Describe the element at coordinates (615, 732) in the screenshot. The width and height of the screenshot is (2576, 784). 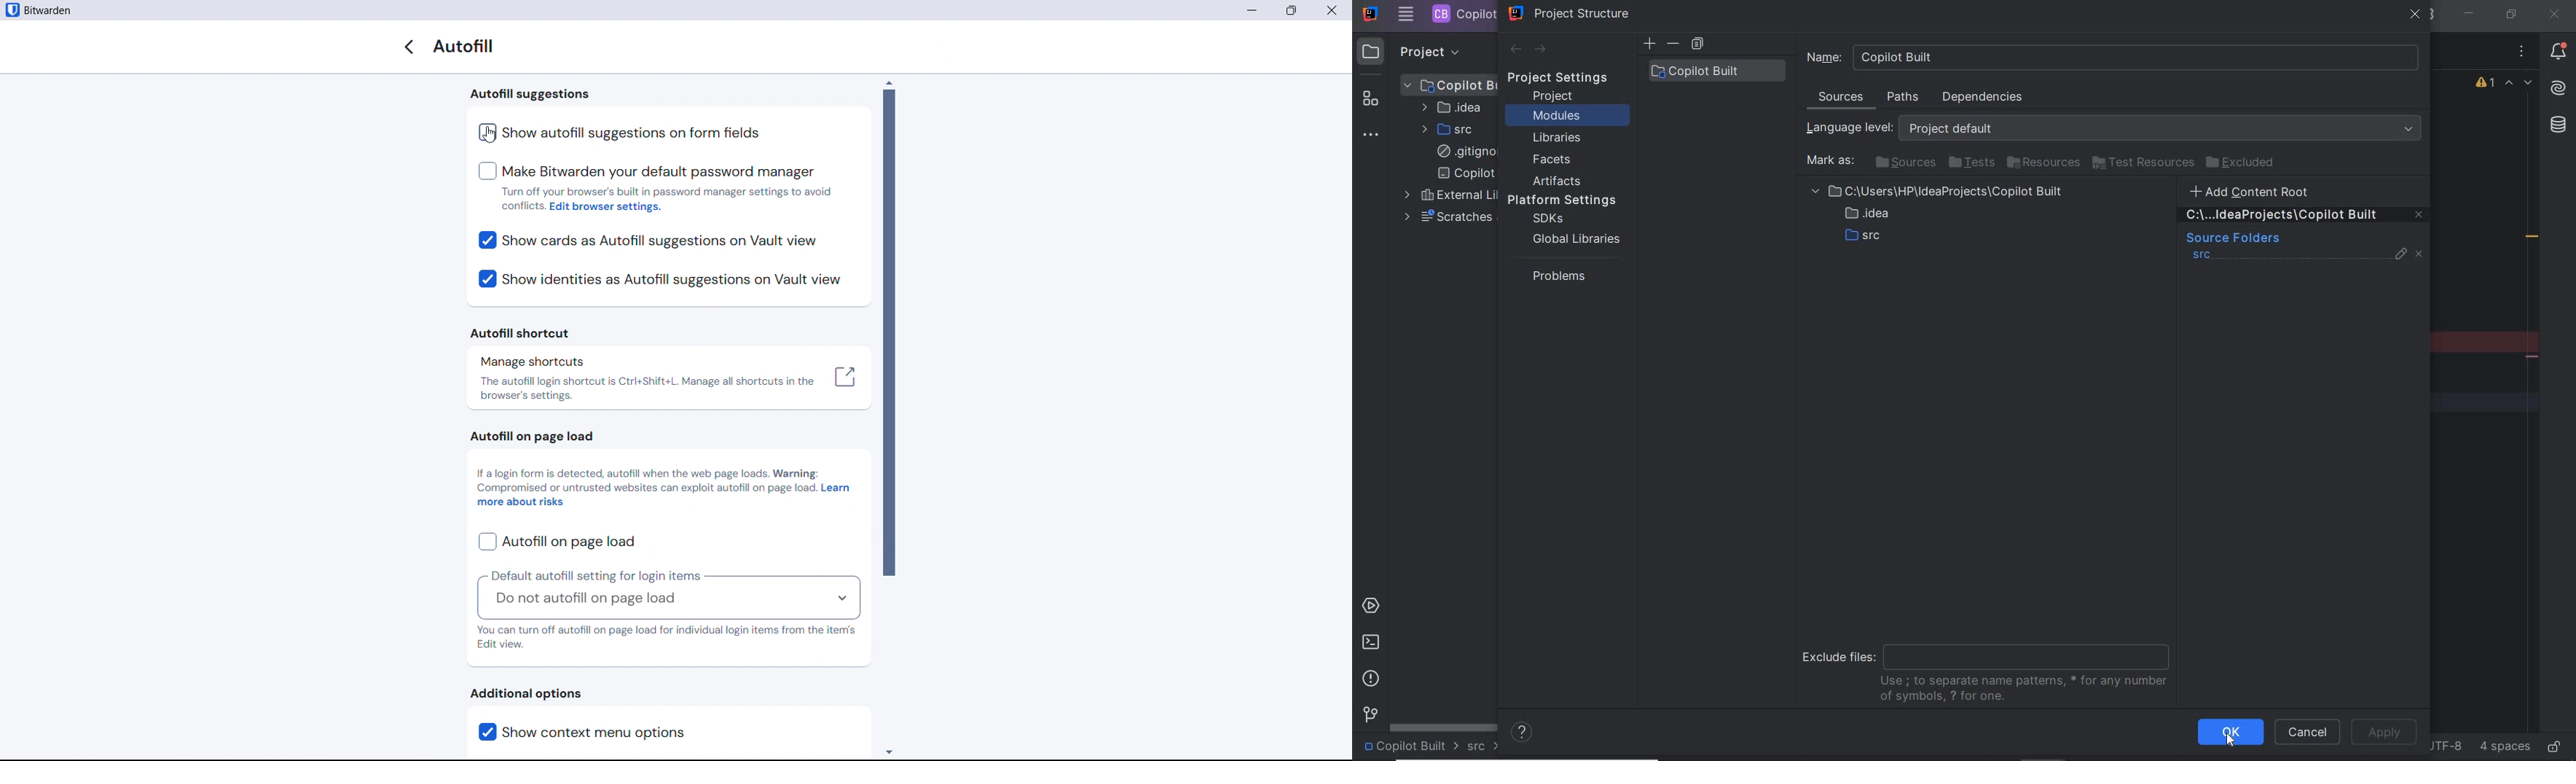
I see `Show context menu options ` at that location.